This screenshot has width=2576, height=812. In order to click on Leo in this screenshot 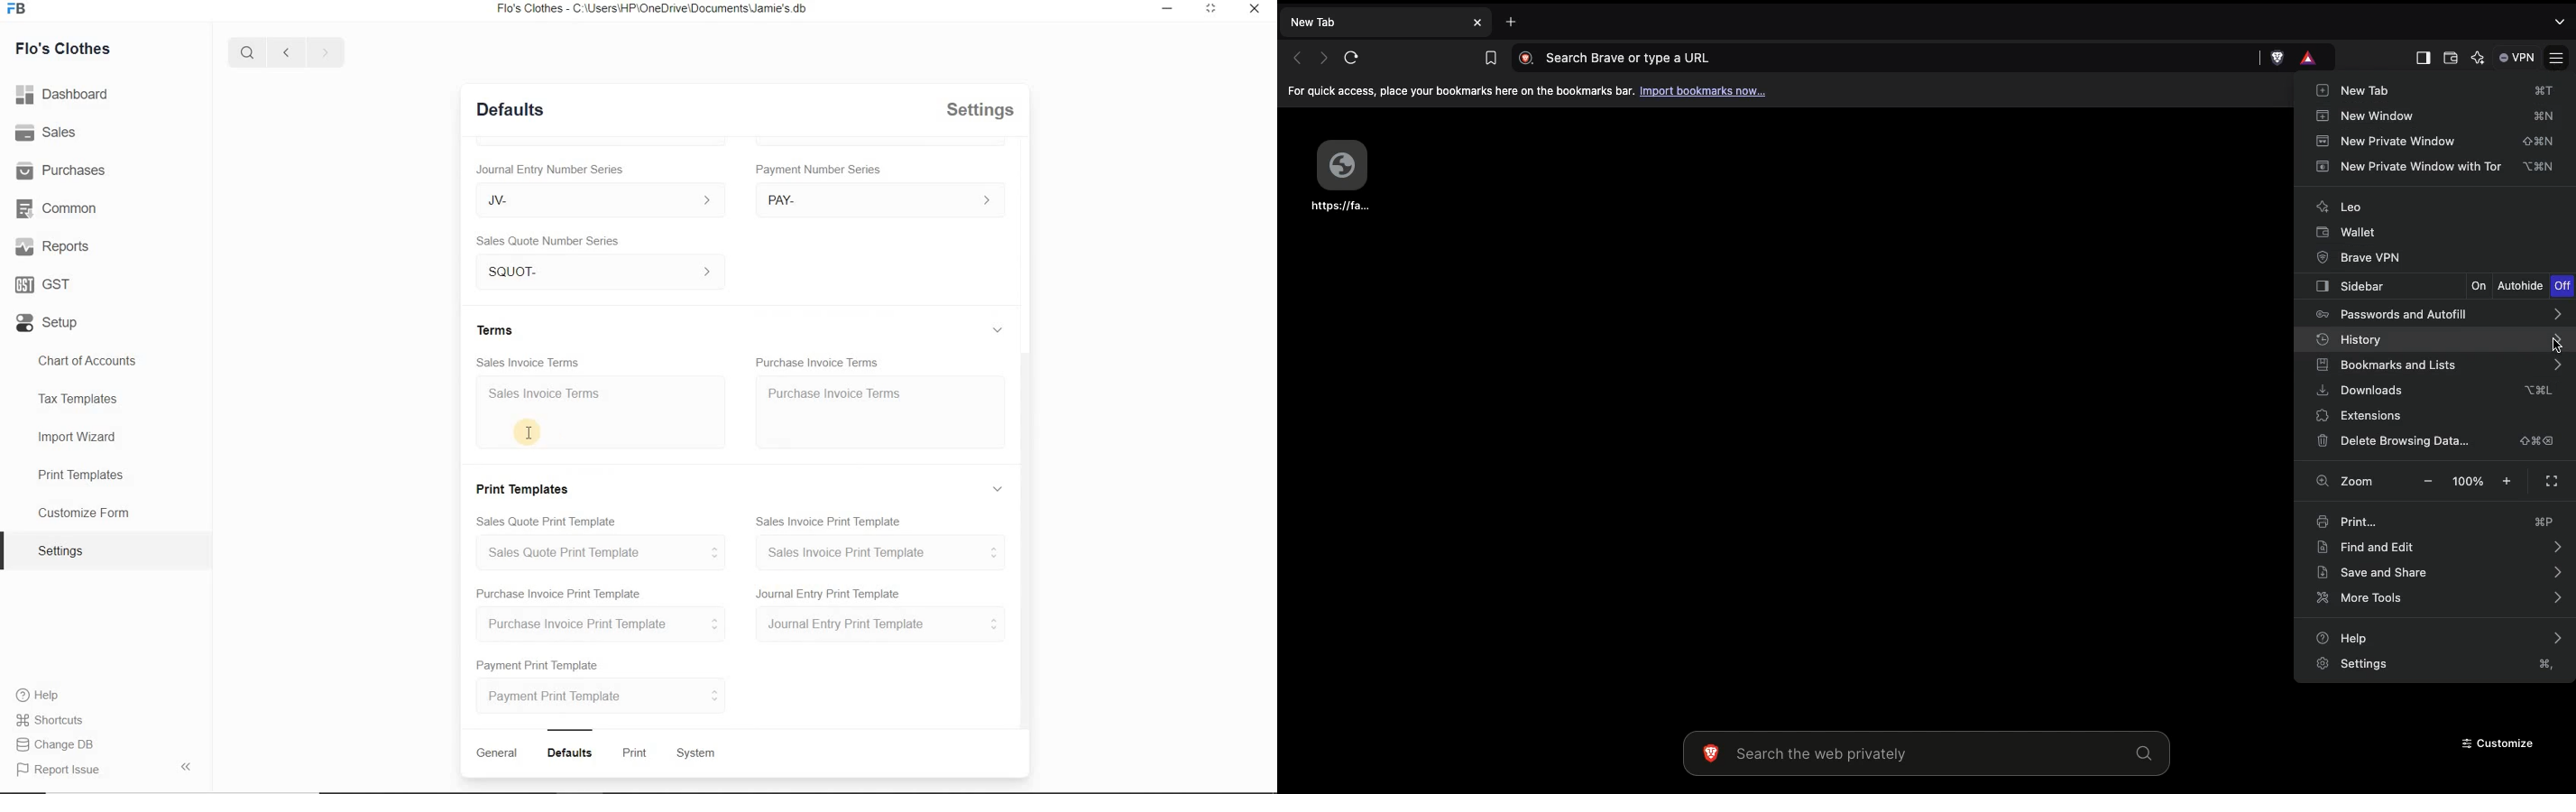, I will do `click(2340, 207)`.